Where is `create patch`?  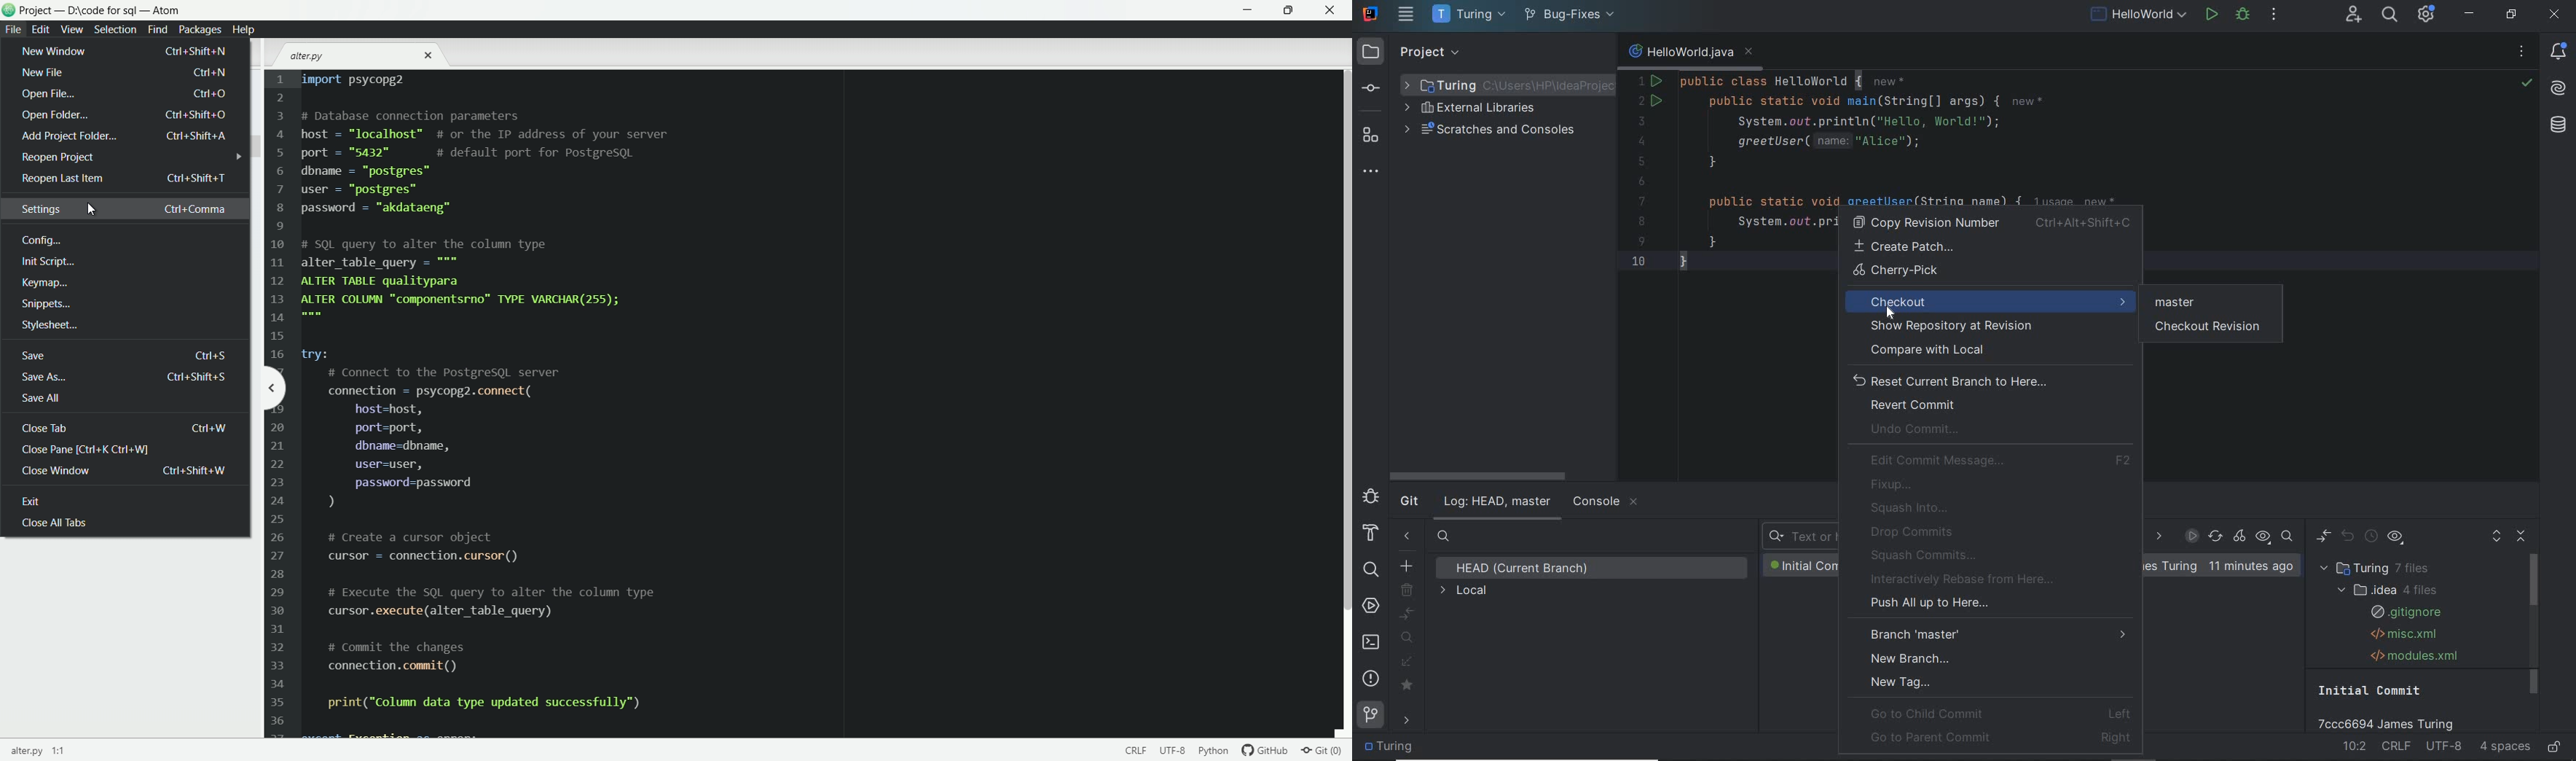 create patch is located at coordinates (1989, 247).